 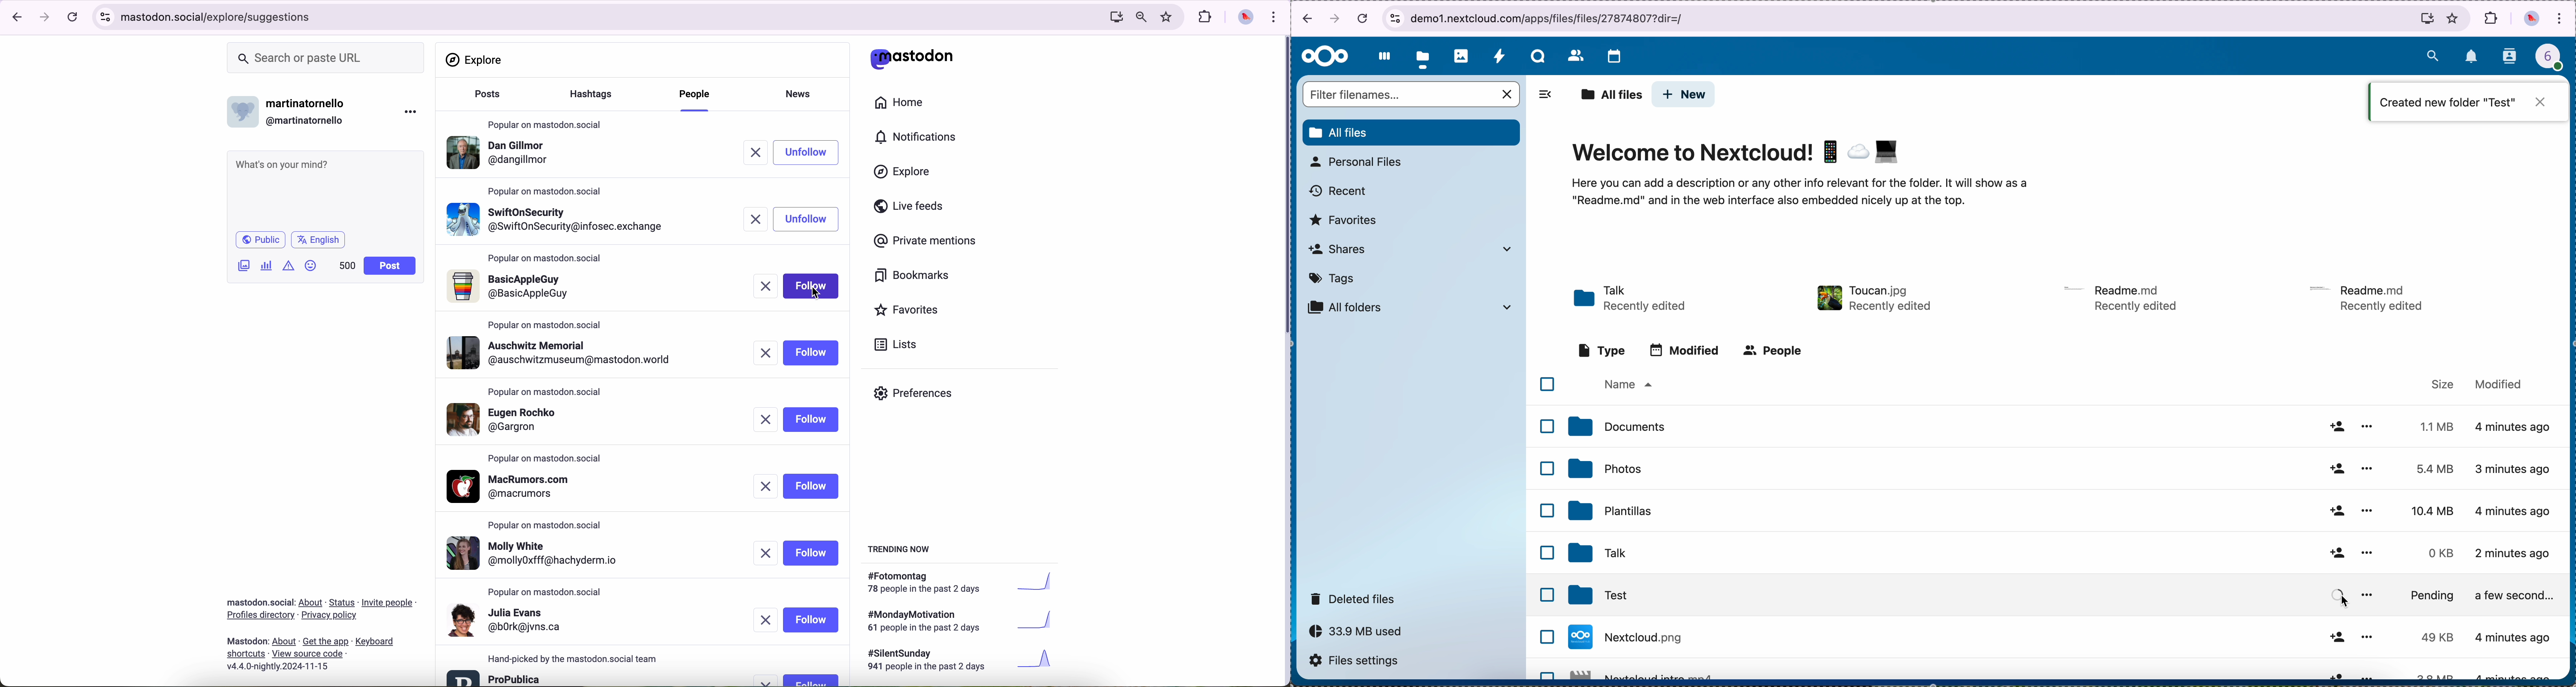 I want to click on #silentsunday, so click(x=962, y=662).